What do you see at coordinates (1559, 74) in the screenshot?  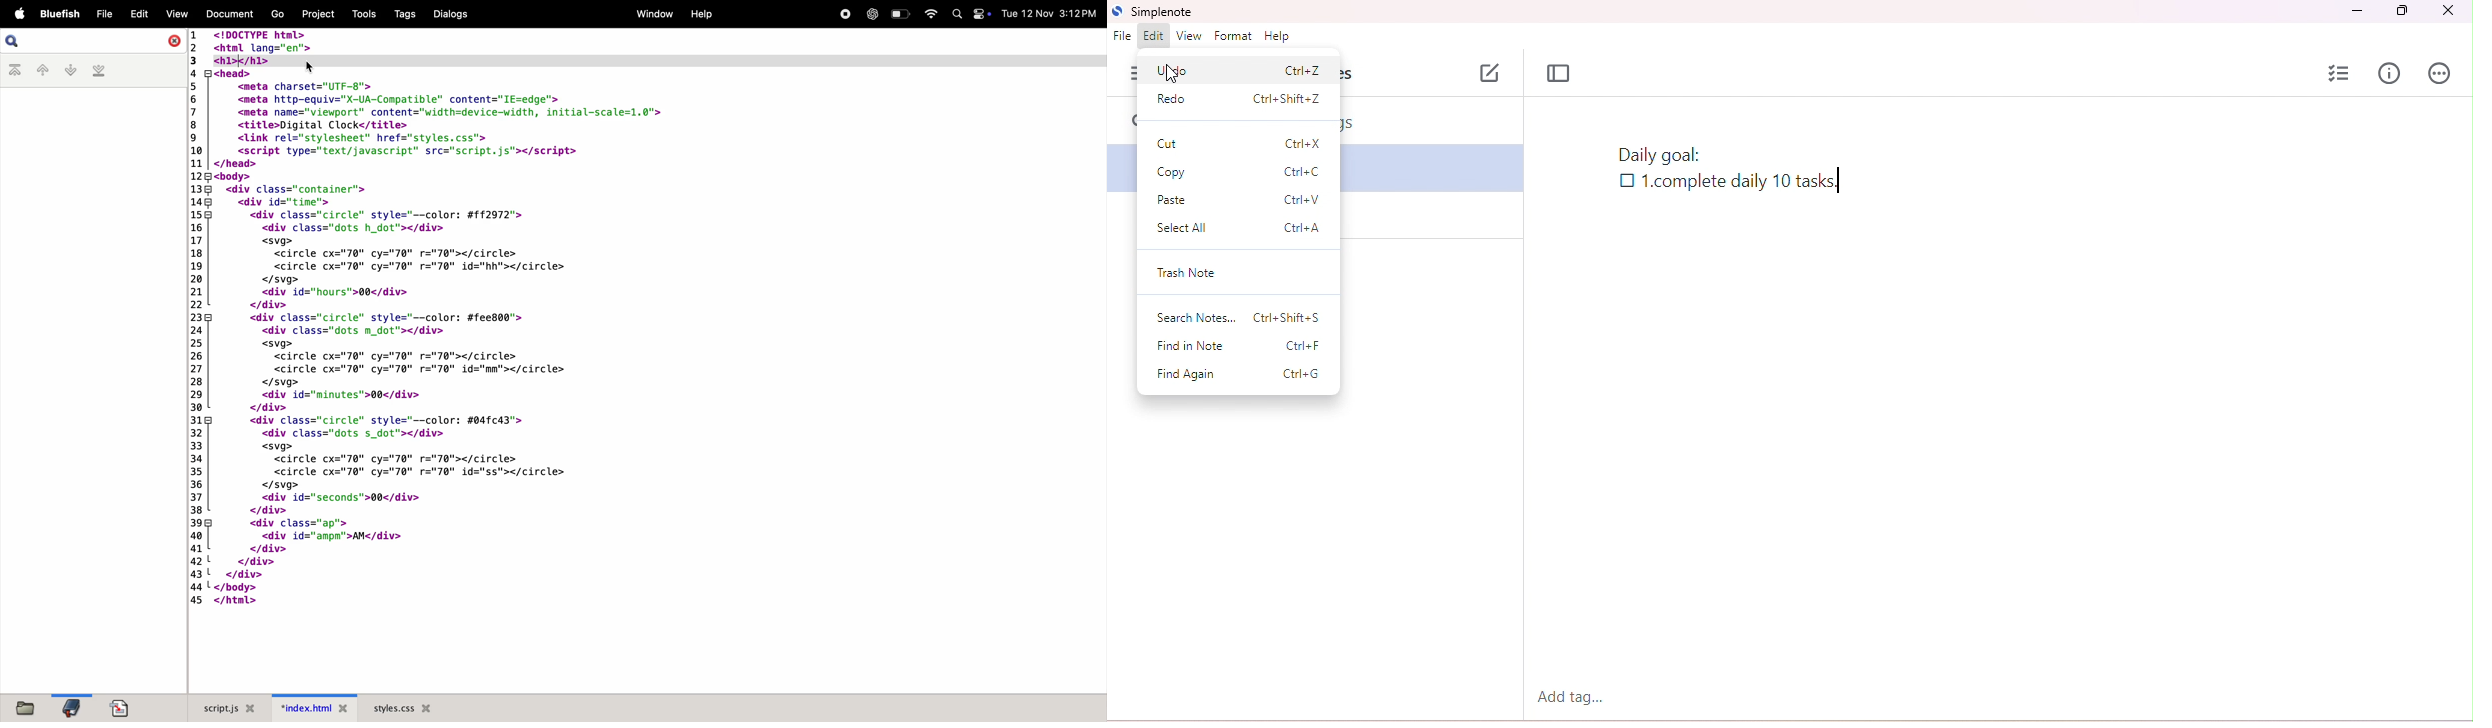 I see `toggle focus mode` at bounding box center [1559, 74].